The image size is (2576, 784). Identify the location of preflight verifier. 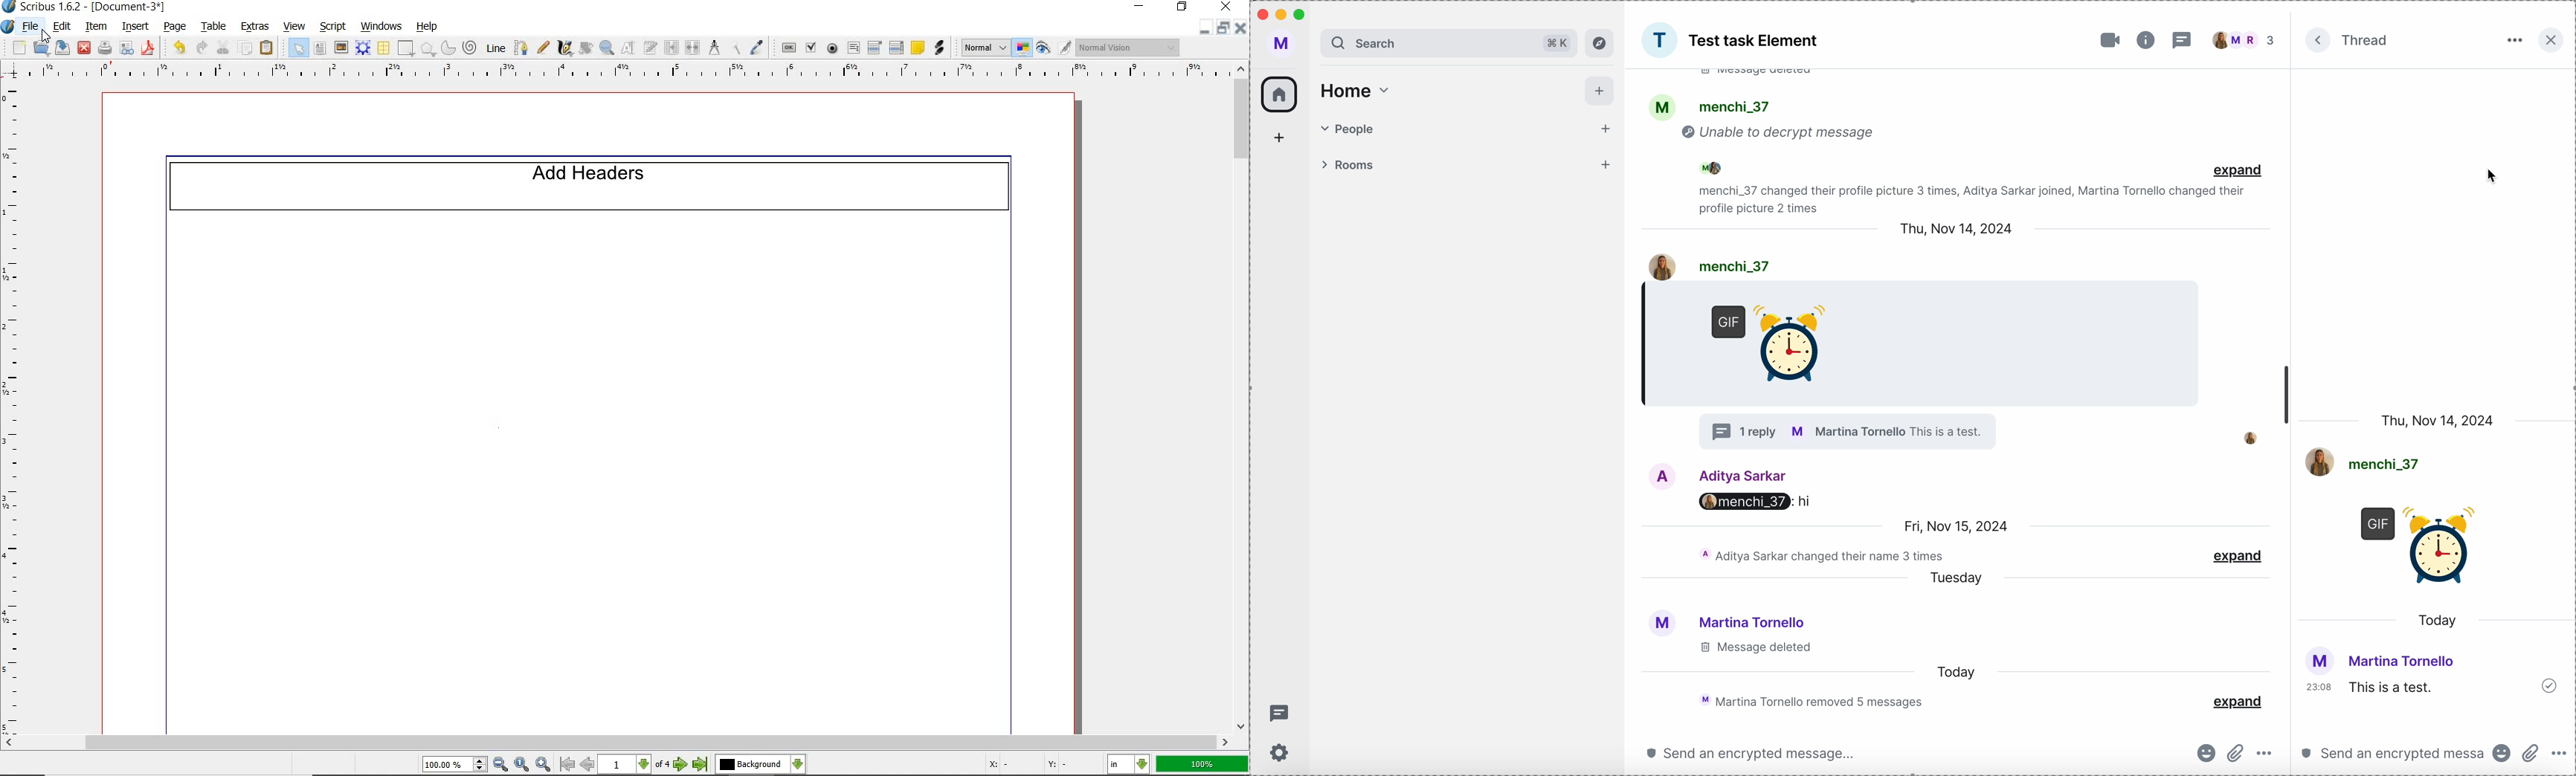
(127, 49).